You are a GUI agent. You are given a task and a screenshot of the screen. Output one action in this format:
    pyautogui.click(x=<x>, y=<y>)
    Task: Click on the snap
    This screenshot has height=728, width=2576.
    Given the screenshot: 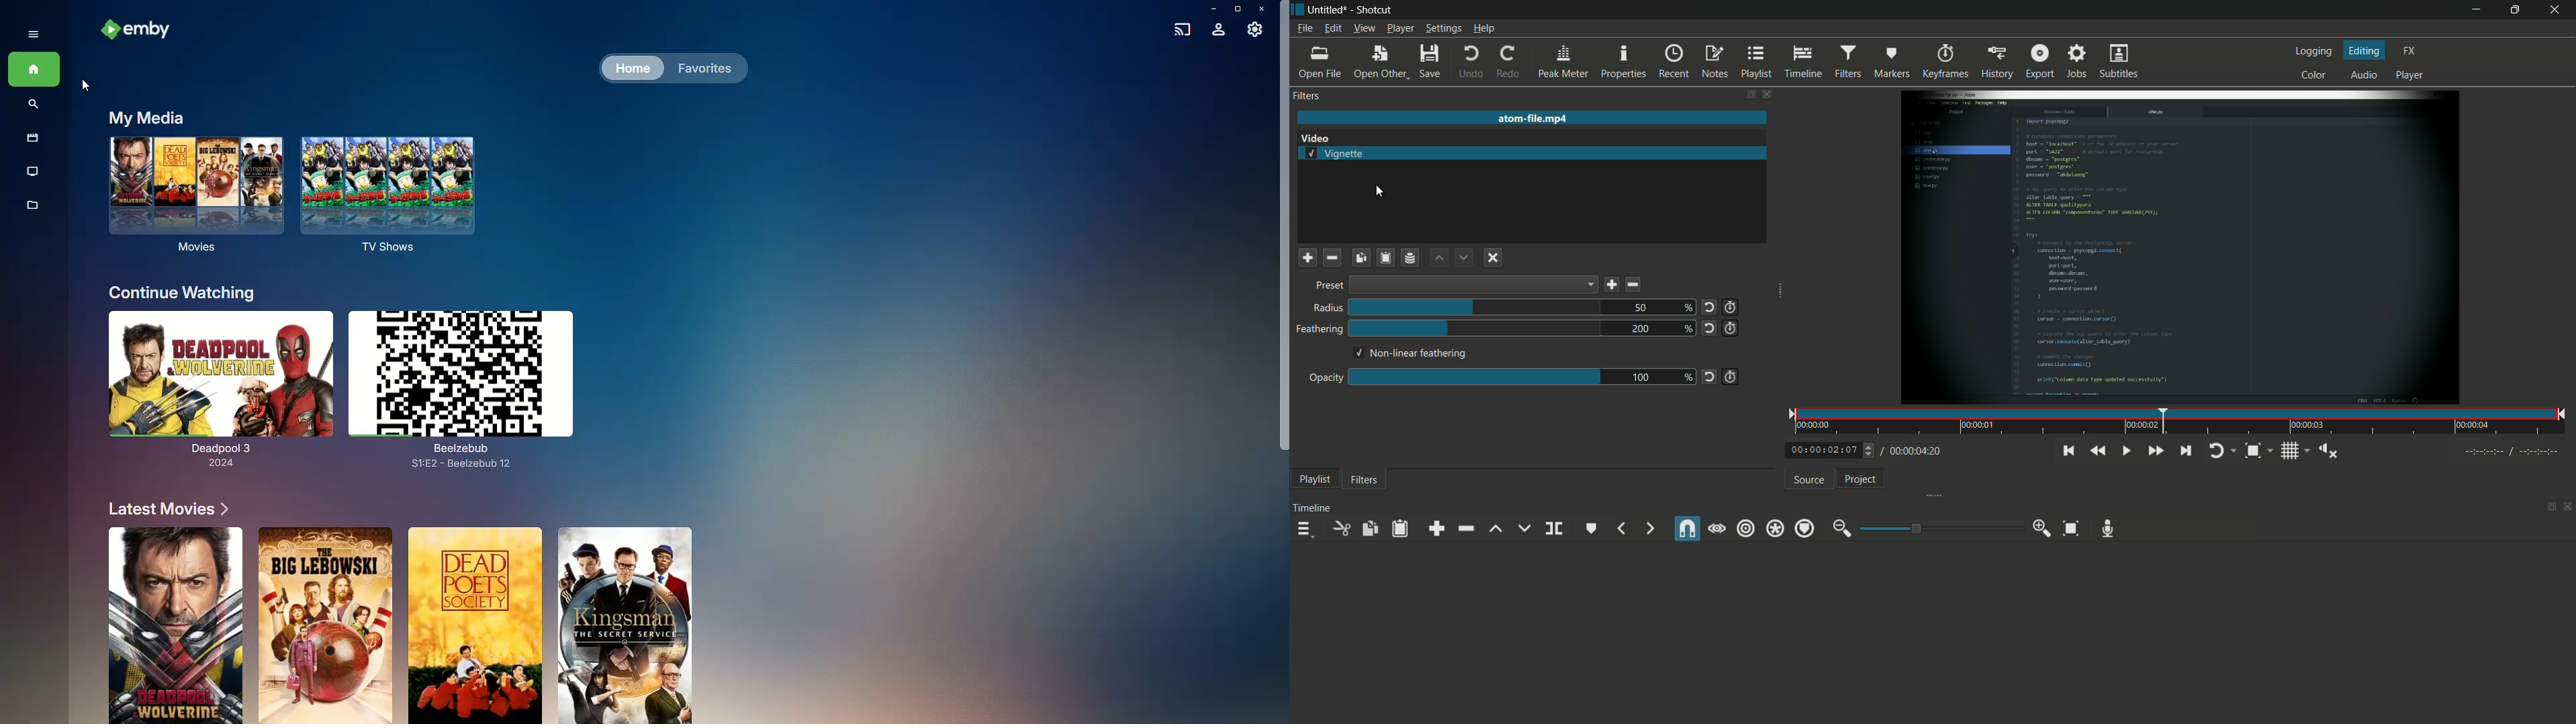 What is the action you would take?
    pyautogui.click(x=1688, y=528)
    